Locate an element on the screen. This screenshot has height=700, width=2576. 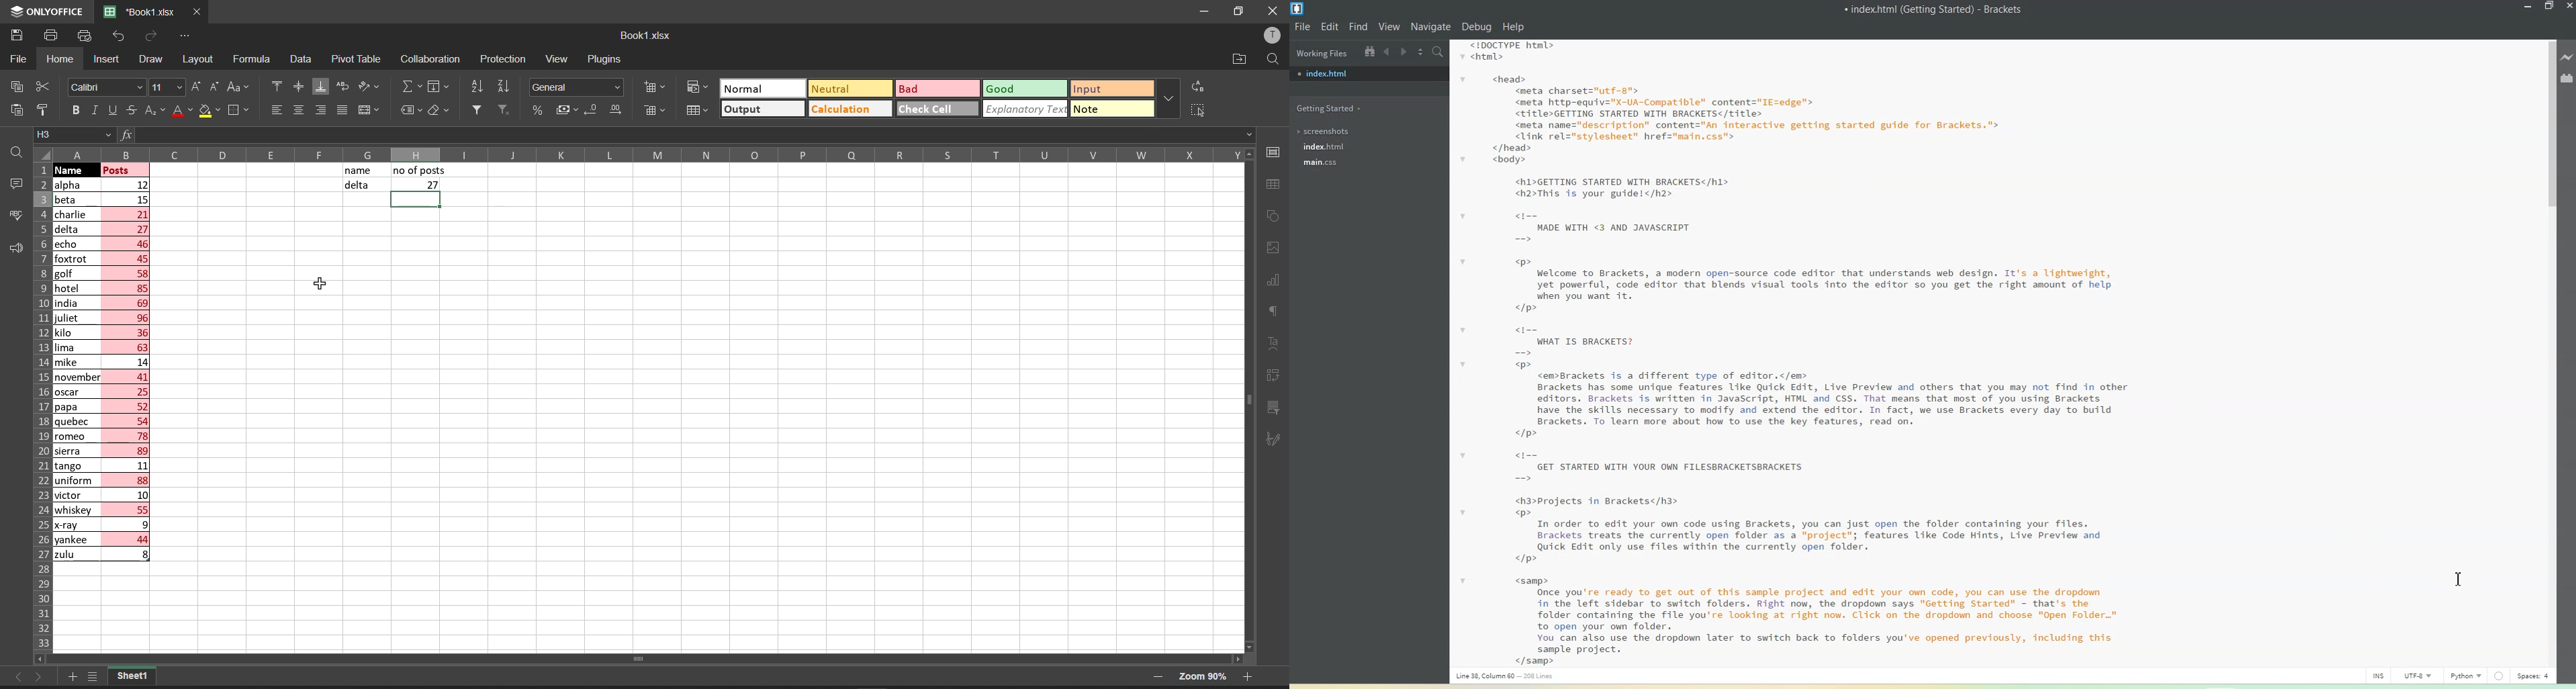
pivot table settings is located at coordinates (1277, 375).